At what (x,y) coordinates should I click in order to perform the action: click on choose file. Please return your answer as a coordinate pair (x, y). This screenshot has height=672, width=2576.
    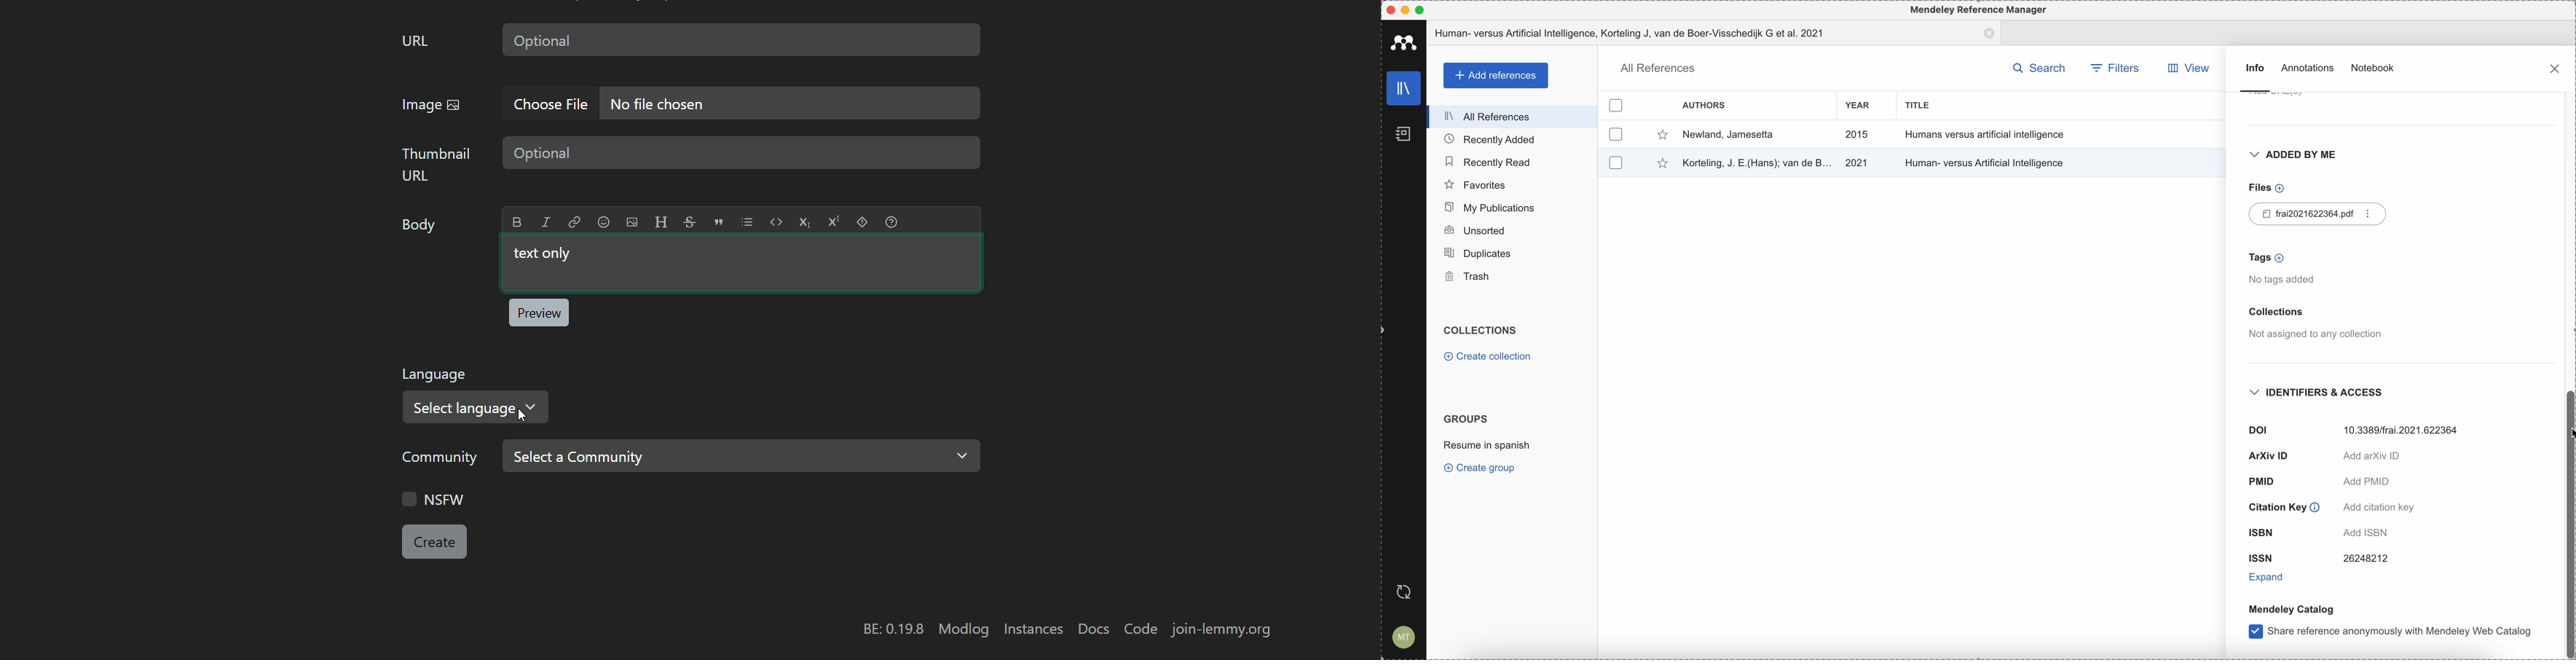
    Looking at the image, I should click on (554, 103).